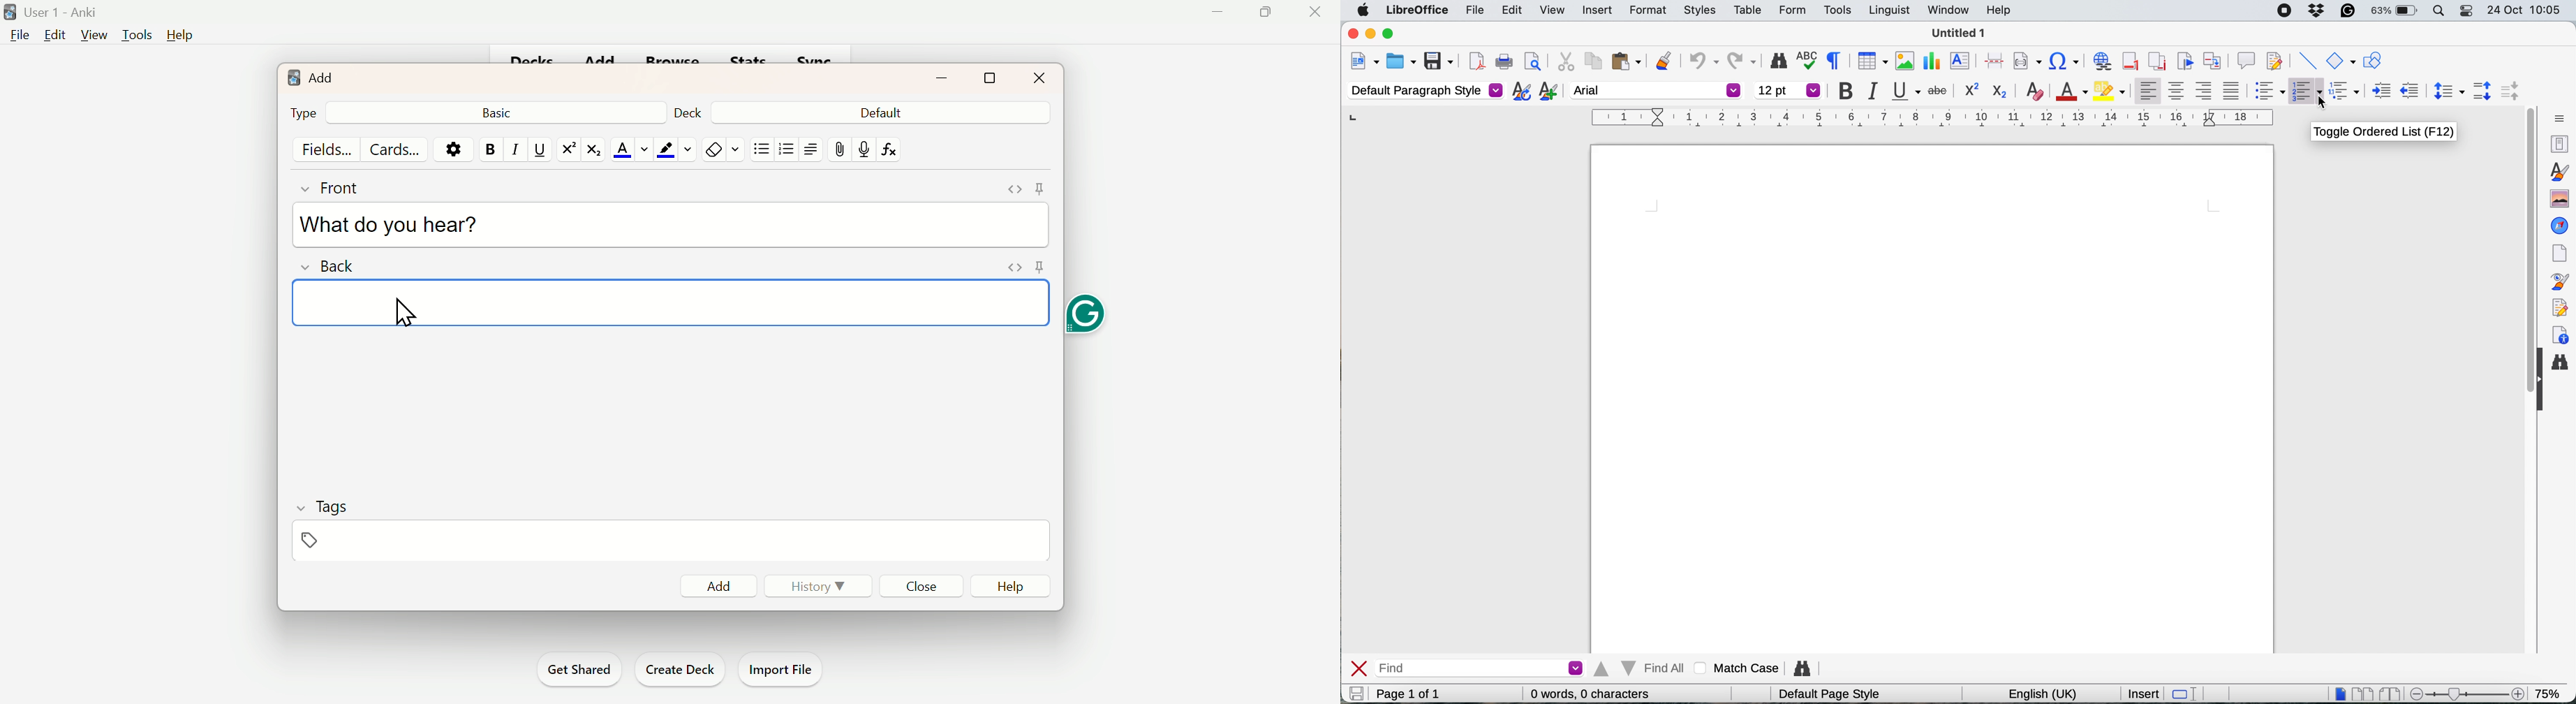 Image resolution: width=2576 pixels, height=728 pixels. Describe the element at coordinates (1656, 90) in the screenshot. I see `font` at that location.